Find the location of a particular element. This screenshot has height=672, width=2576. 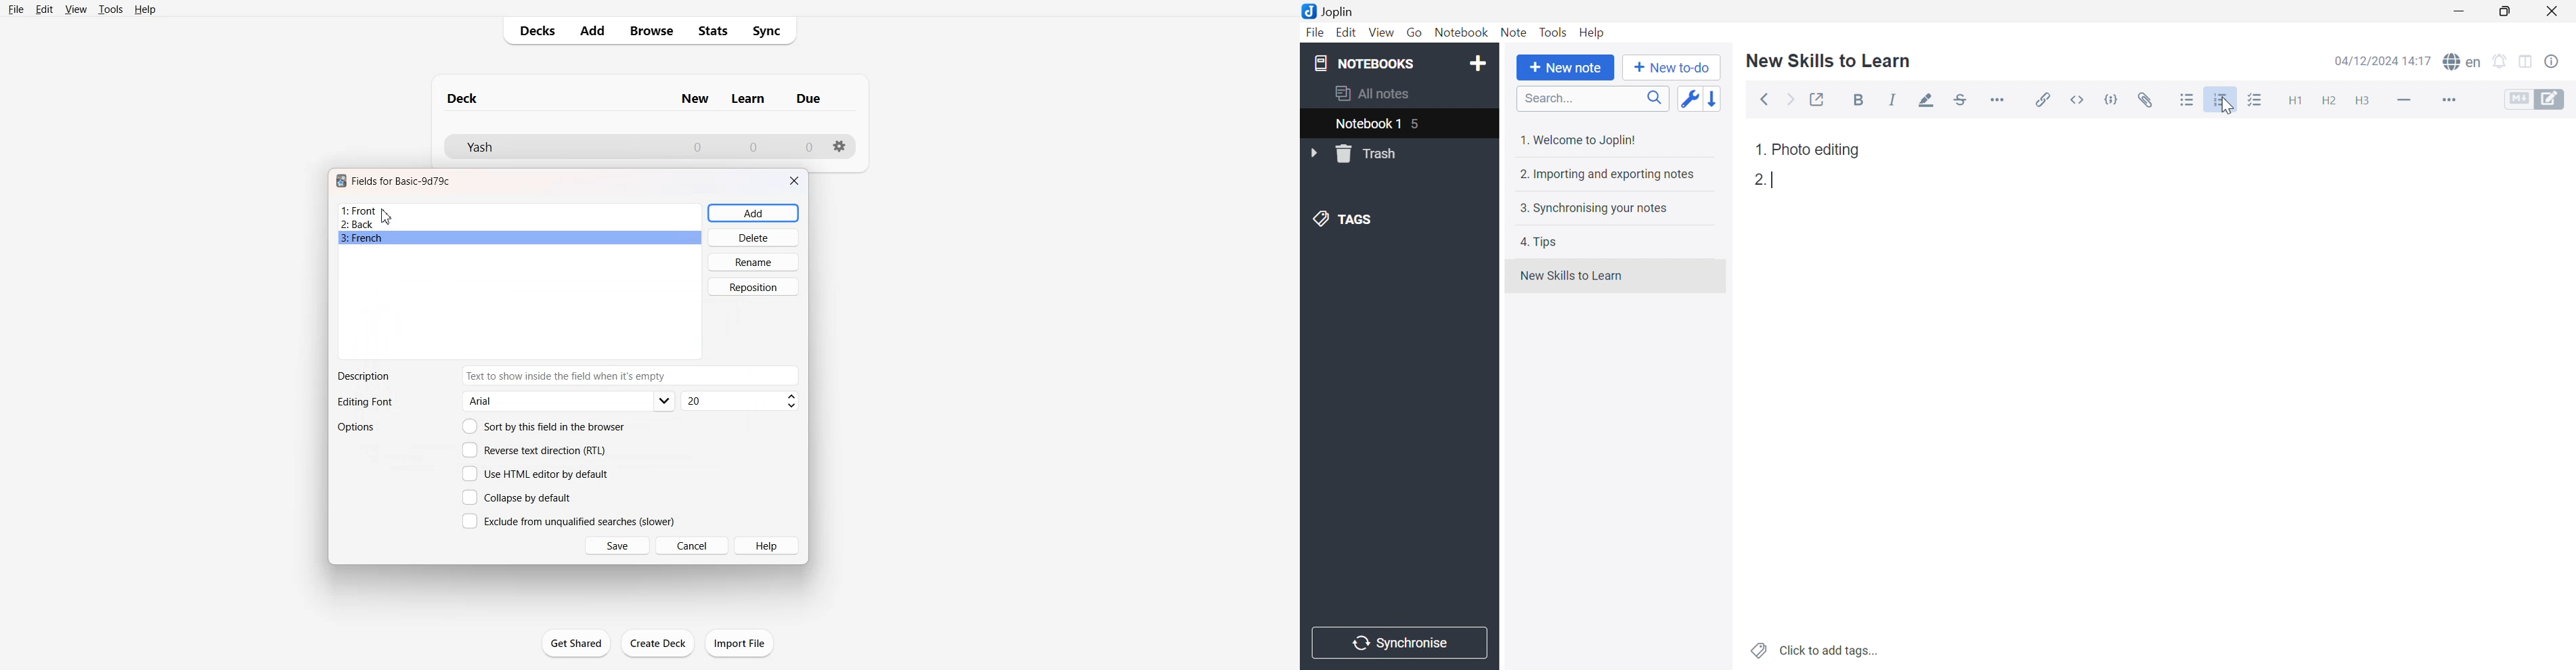

Deck File is located at coordinates (555, 147).